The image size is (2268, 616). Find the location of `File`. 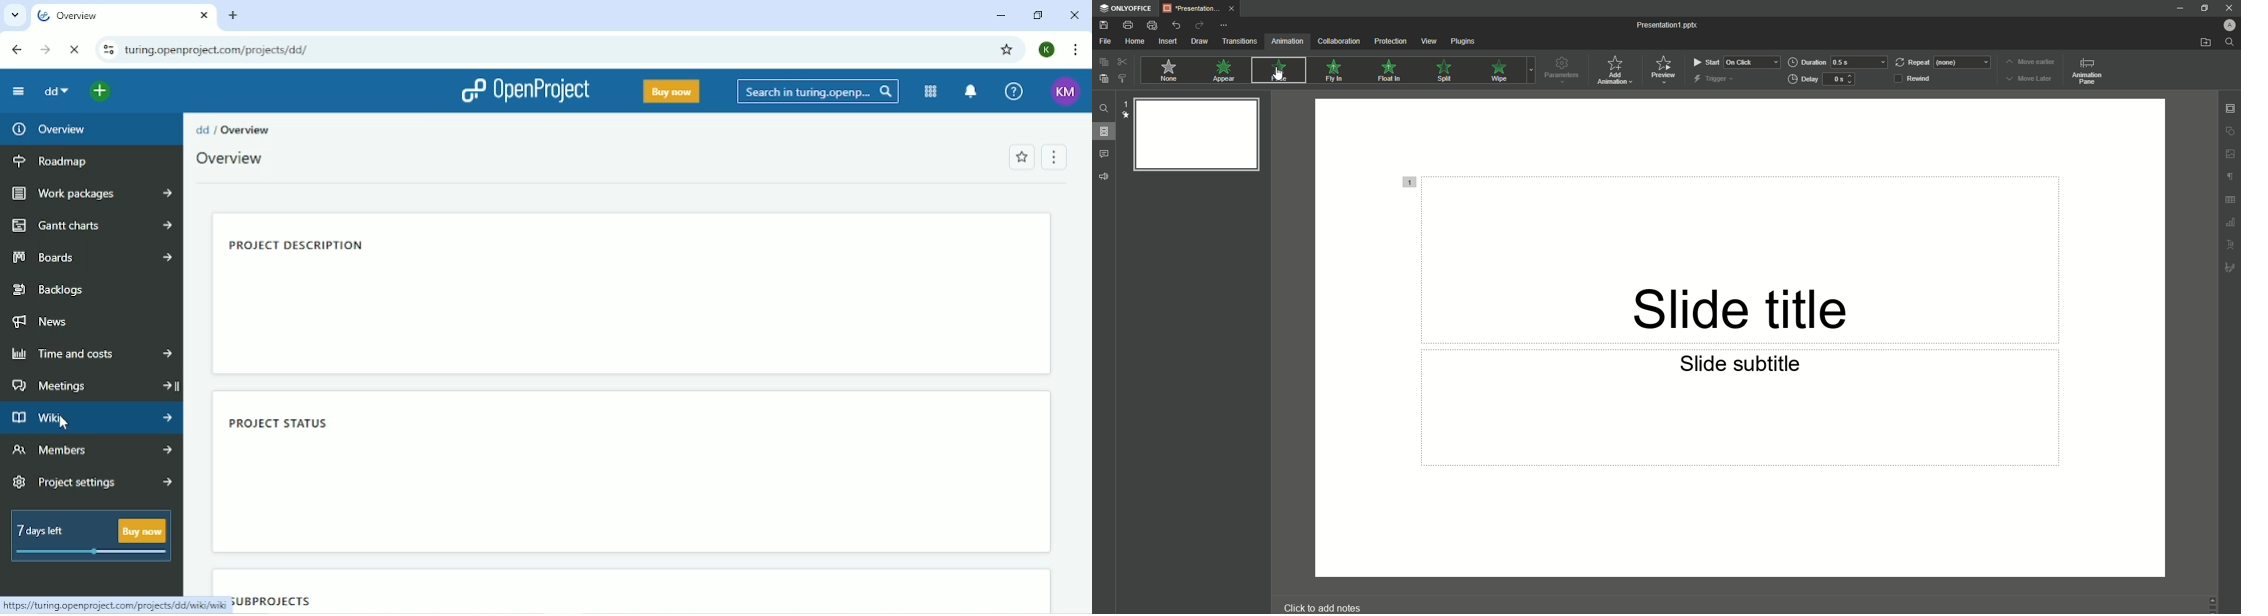

File is located at coordinates (1103, 41).